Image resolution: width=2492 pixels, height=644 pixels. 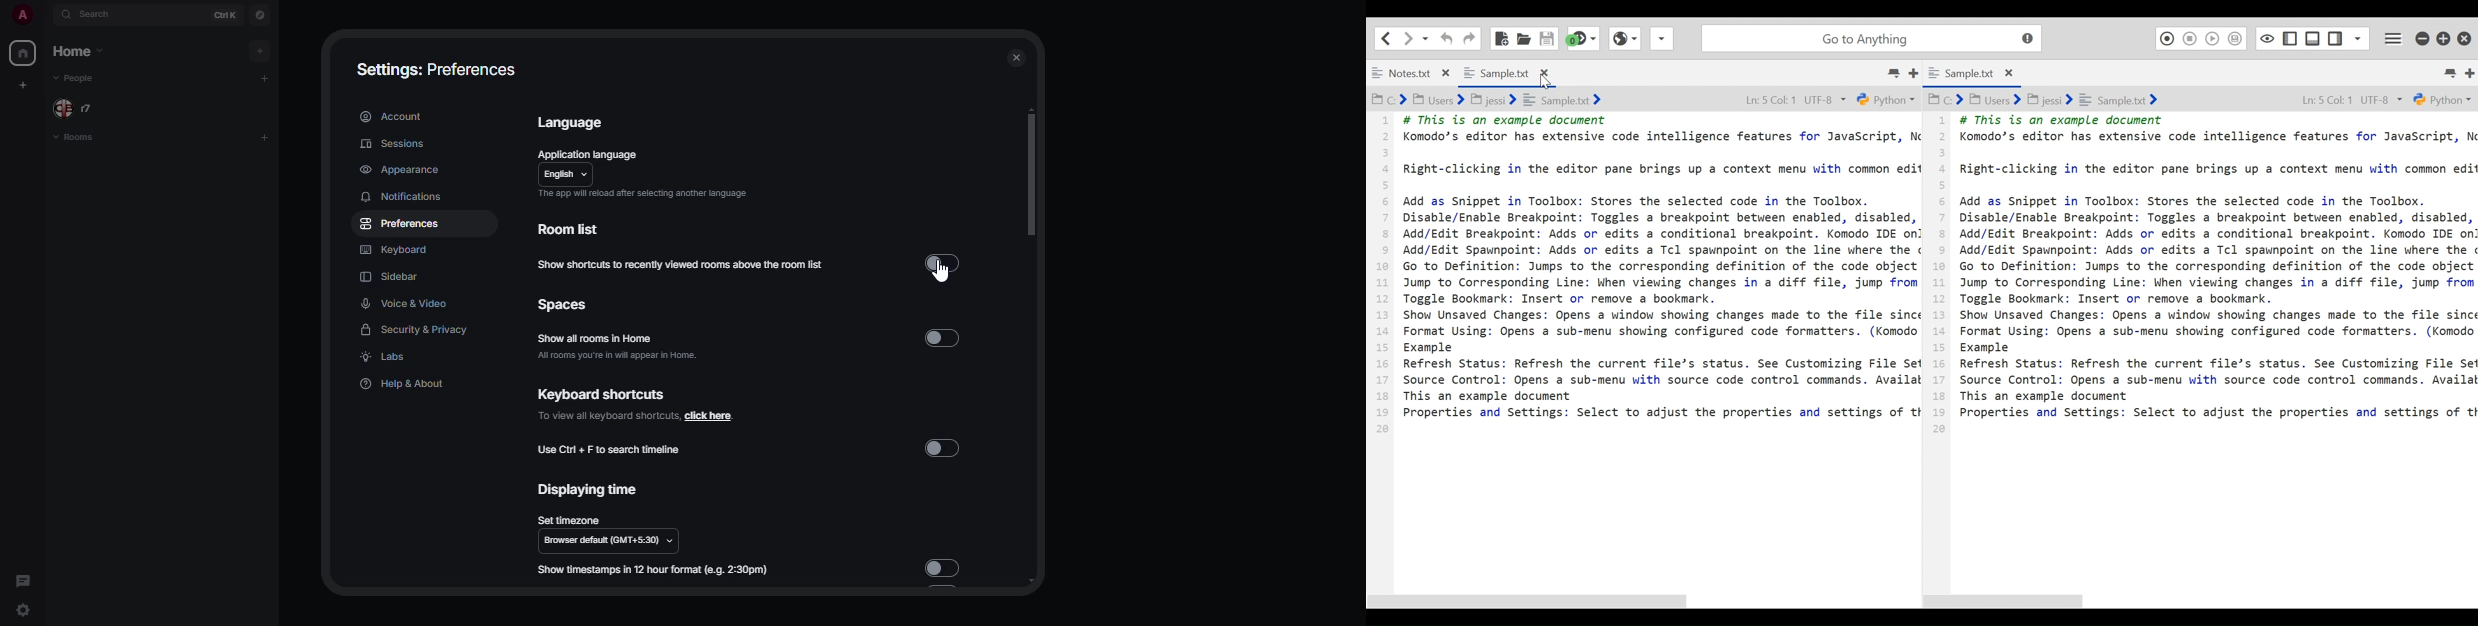 What do you see at coordinates (943, 262) in the screenshot?
I see `disabled` at bounding box center [943, 262].